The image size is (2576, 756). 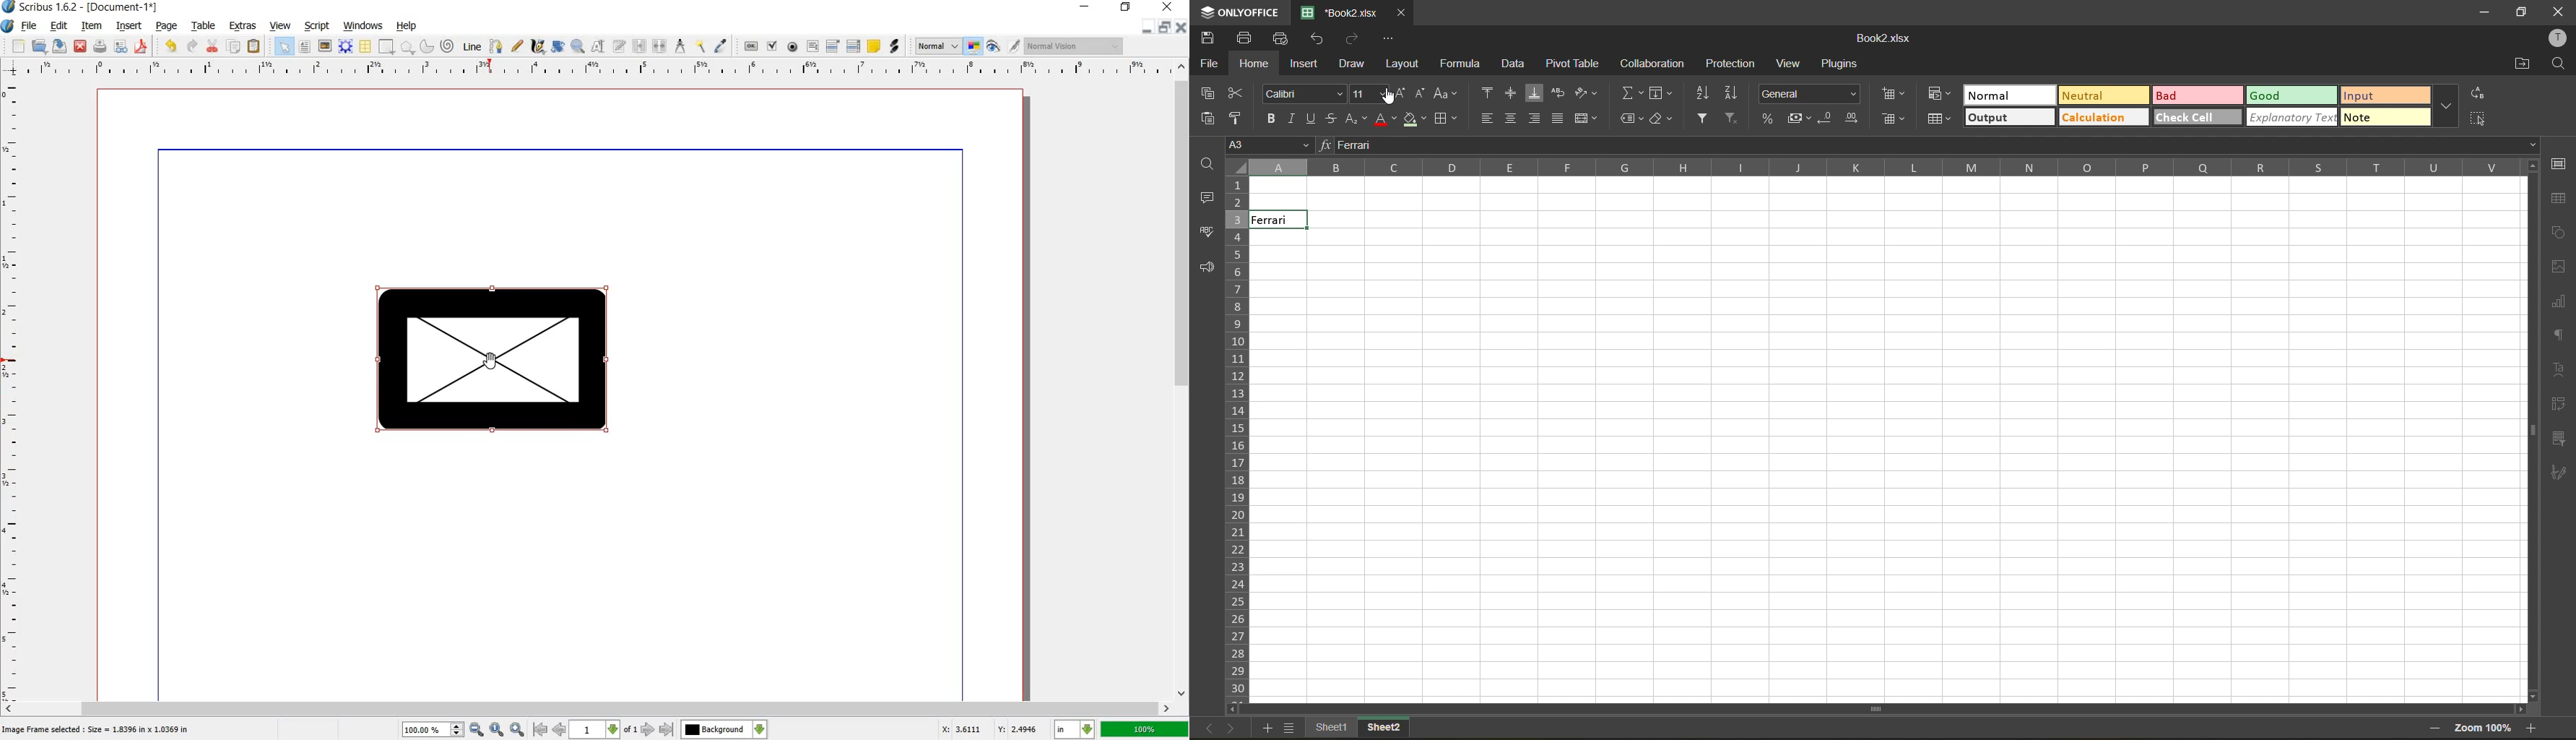 I want to click on italic, so click(x=1294, y=119).